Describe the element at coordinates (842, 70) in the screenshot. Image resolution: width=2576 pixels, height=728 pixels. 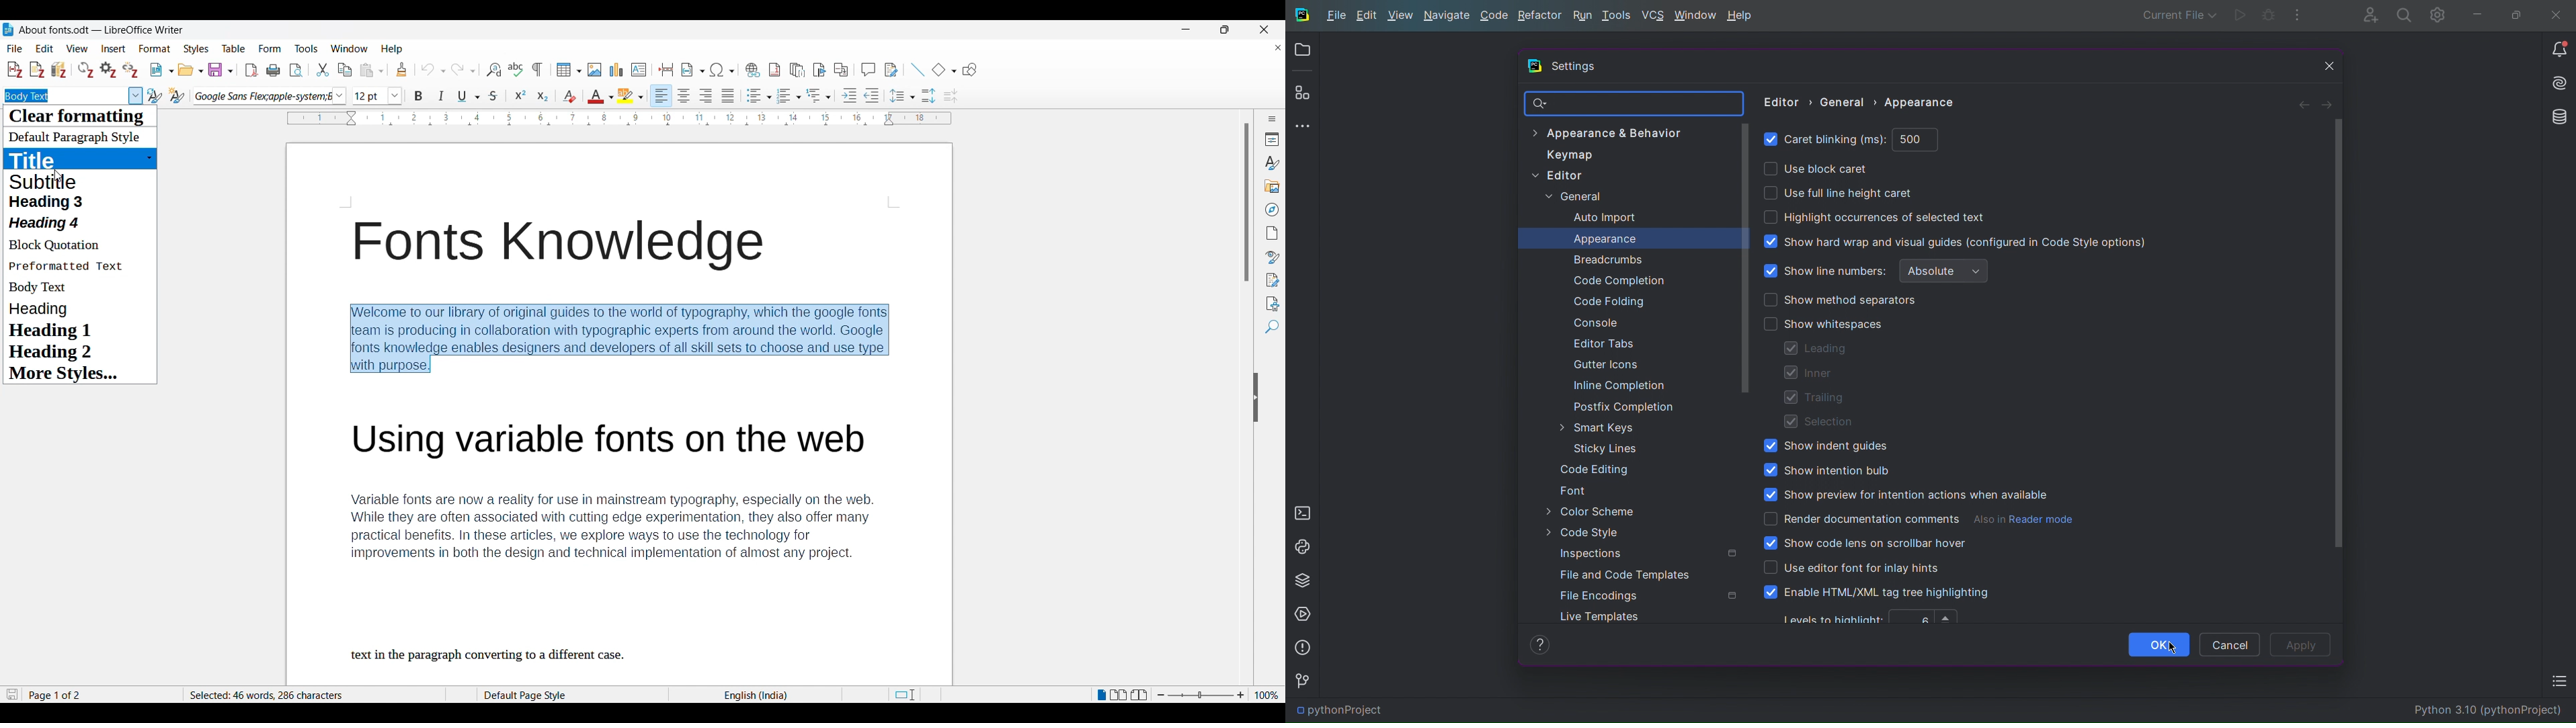
I see `Insert cross-reference` at that location.